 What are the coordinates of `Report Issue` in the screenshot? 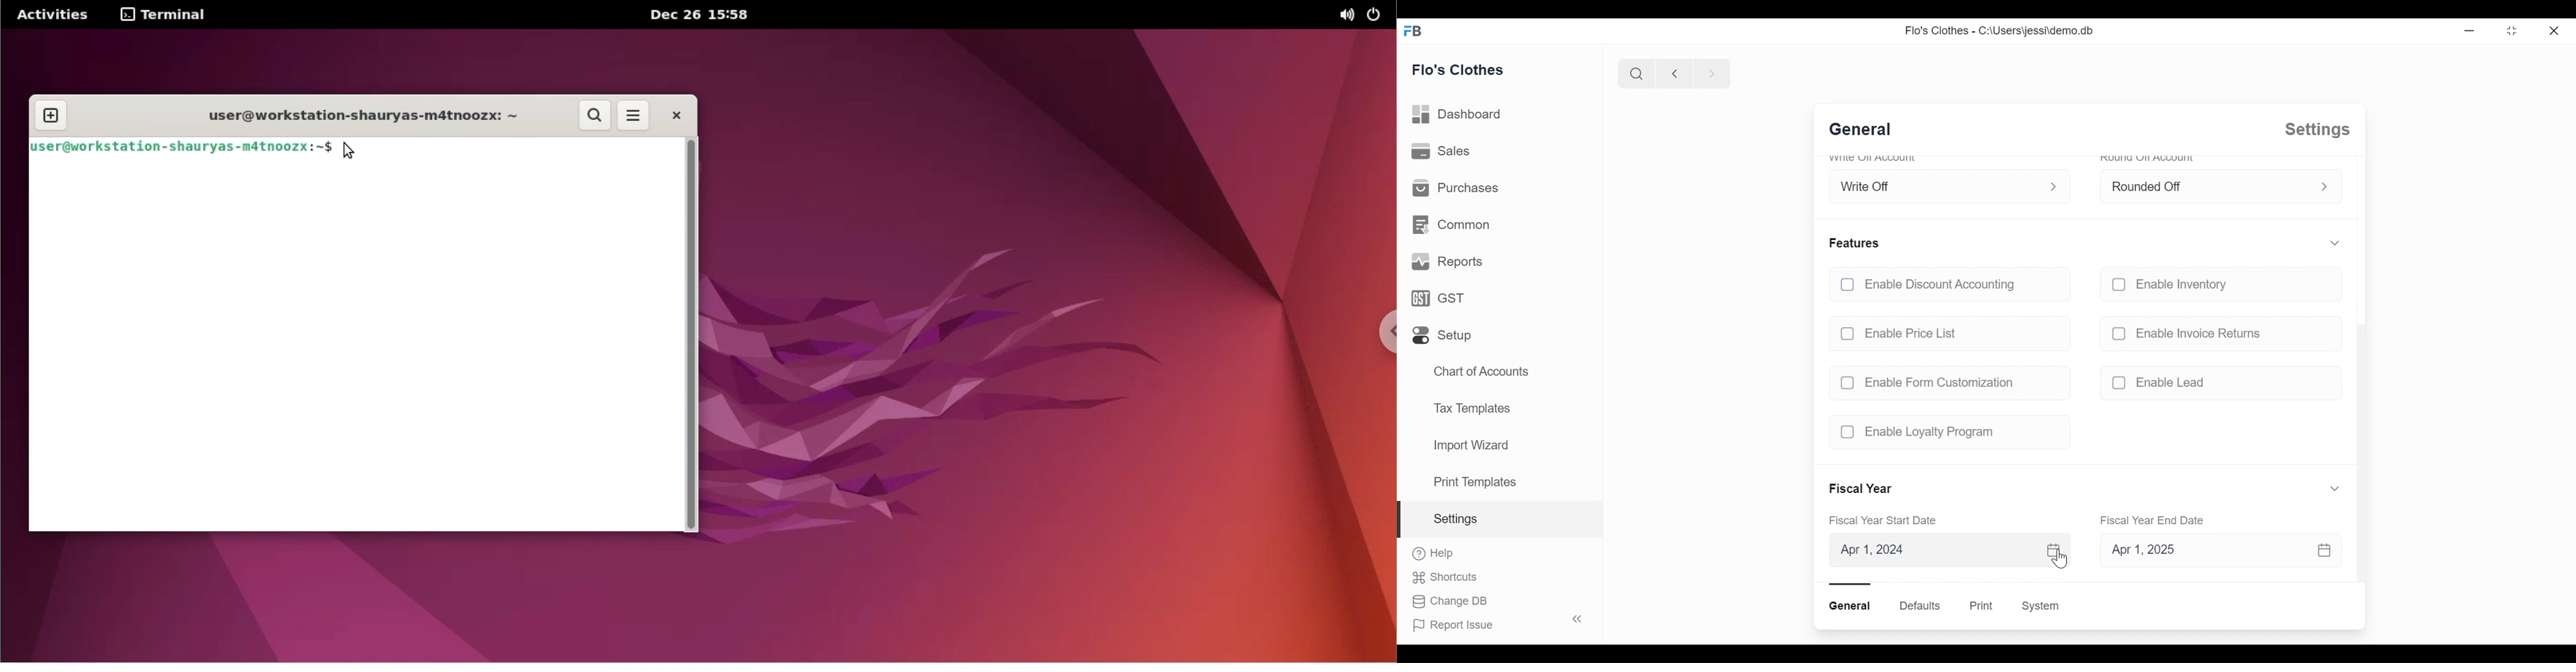 It's located at (1495, 622).